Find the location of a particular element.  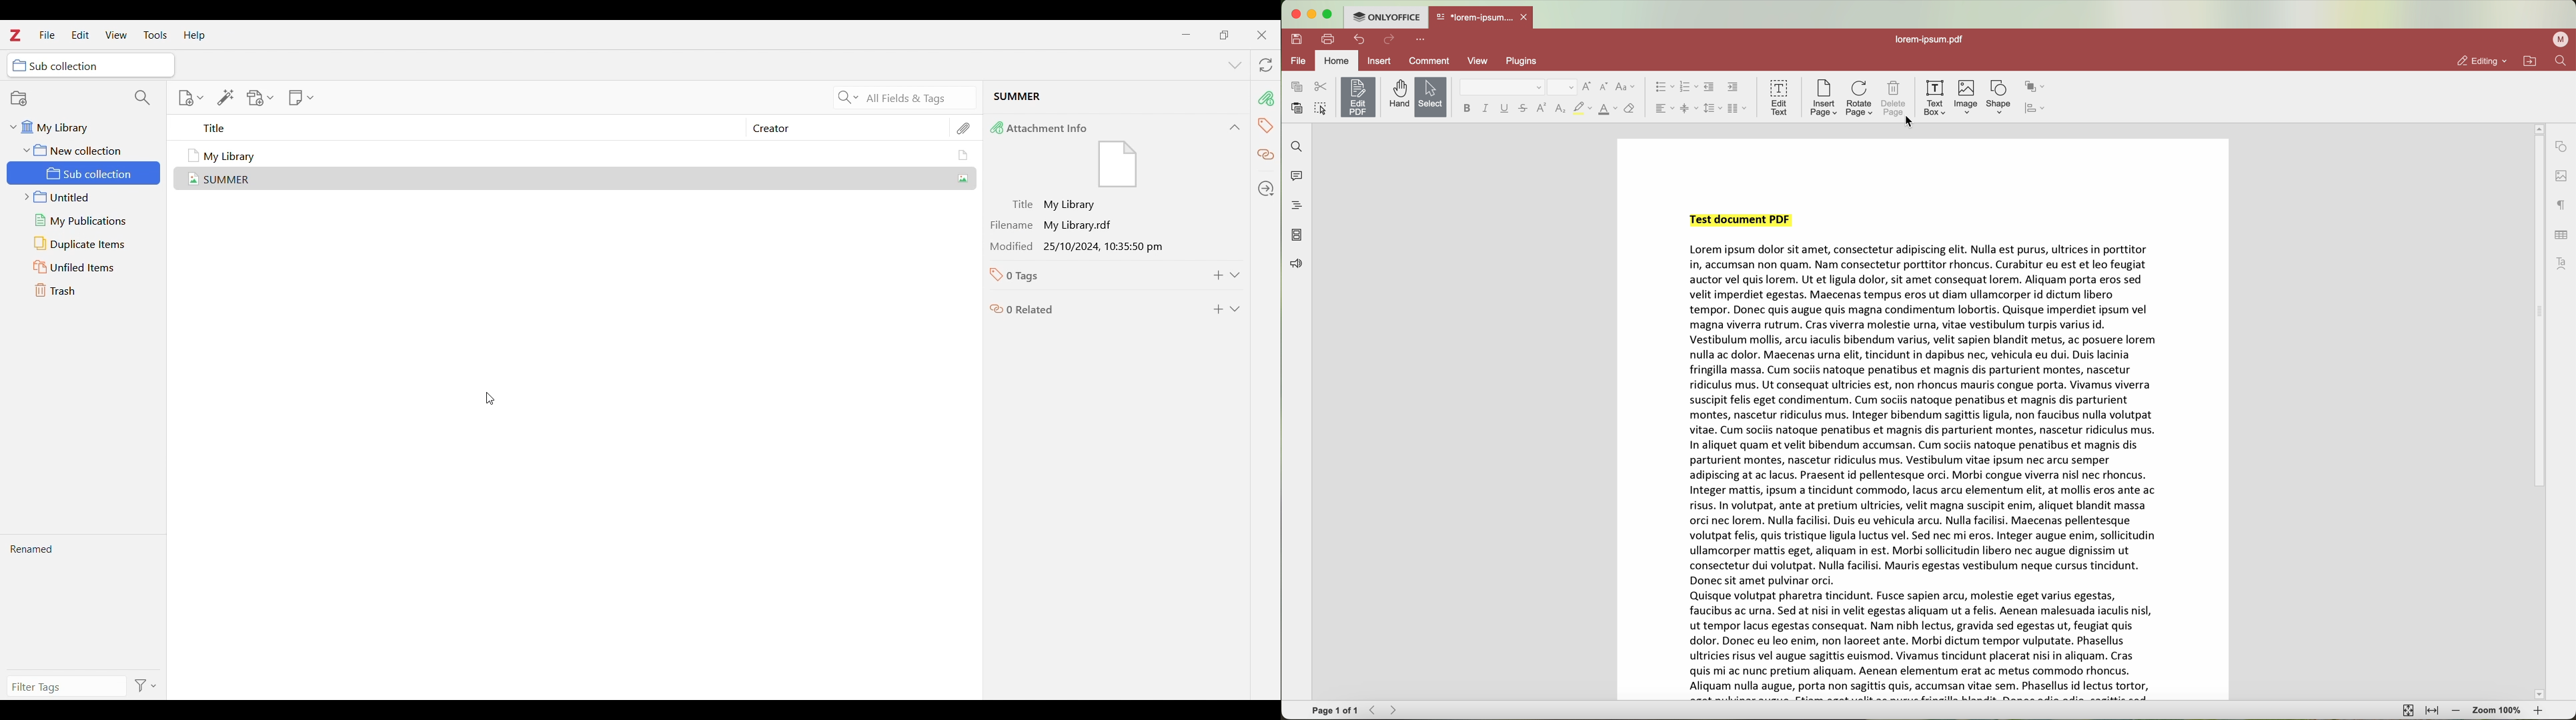

Help menu is located at coordinates (195, 35).